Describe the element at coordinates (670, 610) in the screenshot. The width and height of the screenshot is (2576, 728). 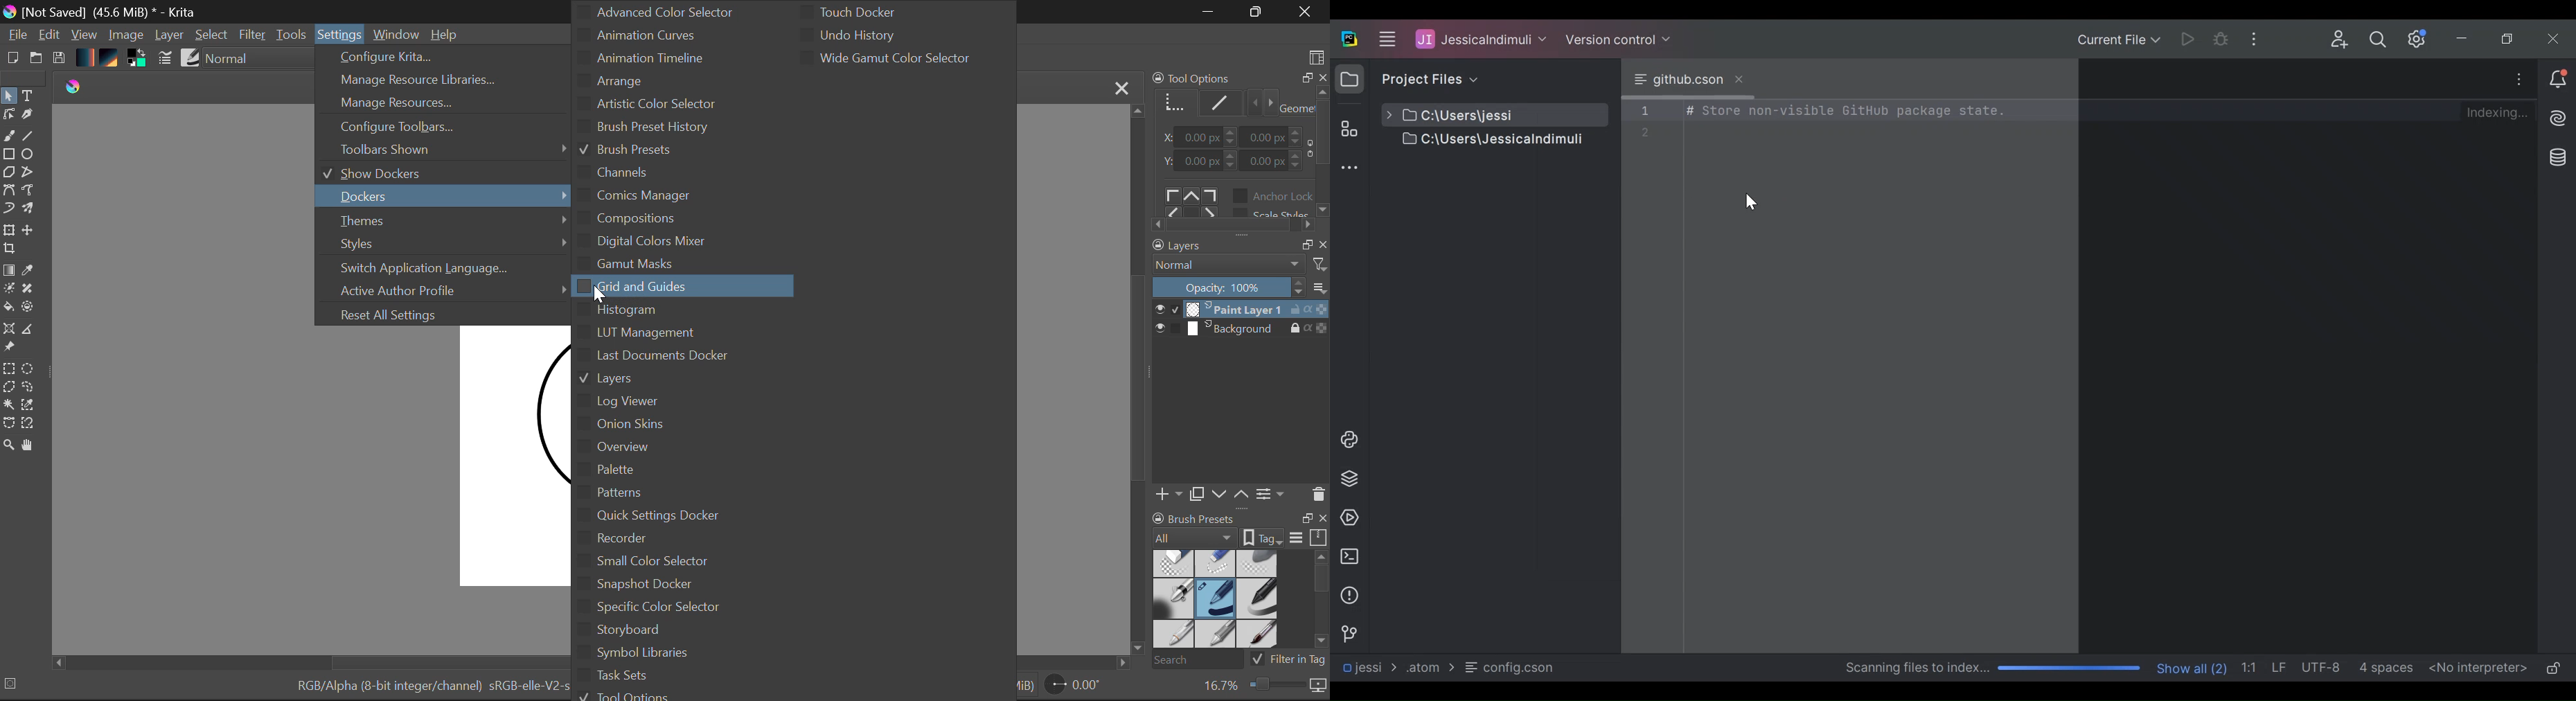
I see `Specific Color Selector` at that location.